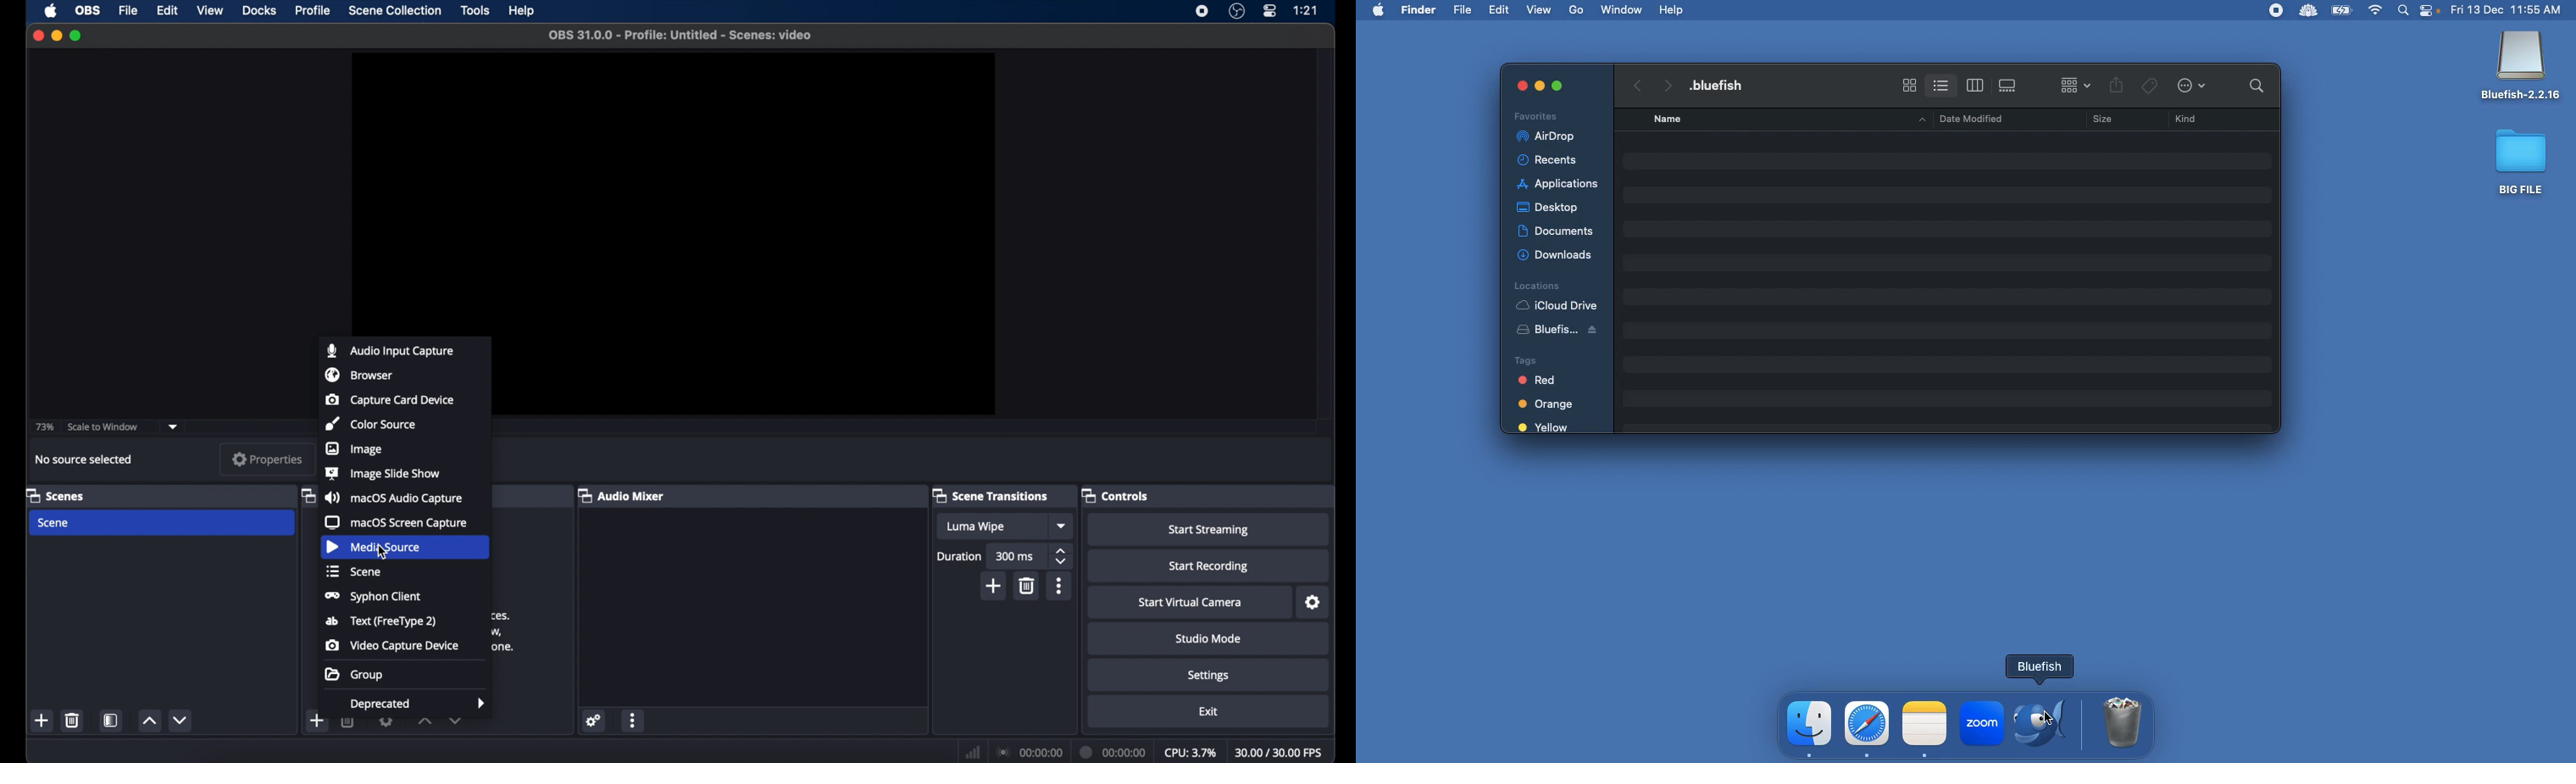  I want to click on time, so click(1305, 11).